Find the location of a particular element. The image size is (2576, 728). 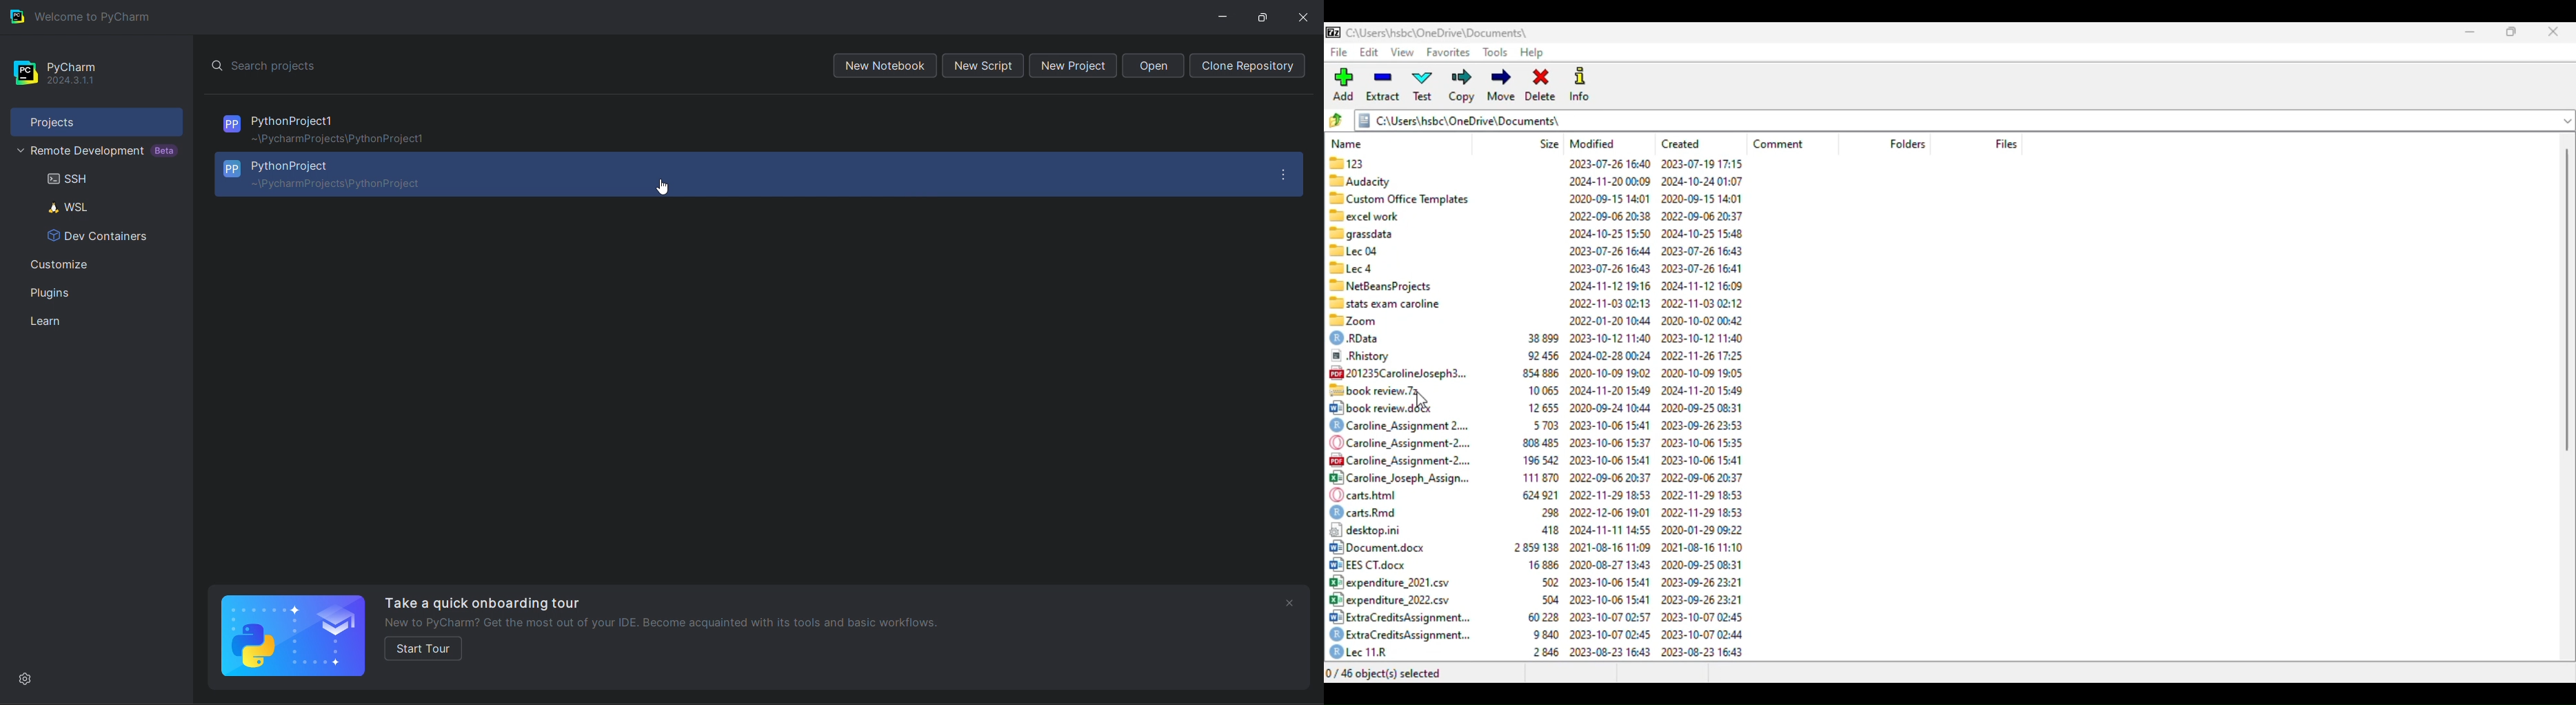

customize is located at coordinates (97, 264).